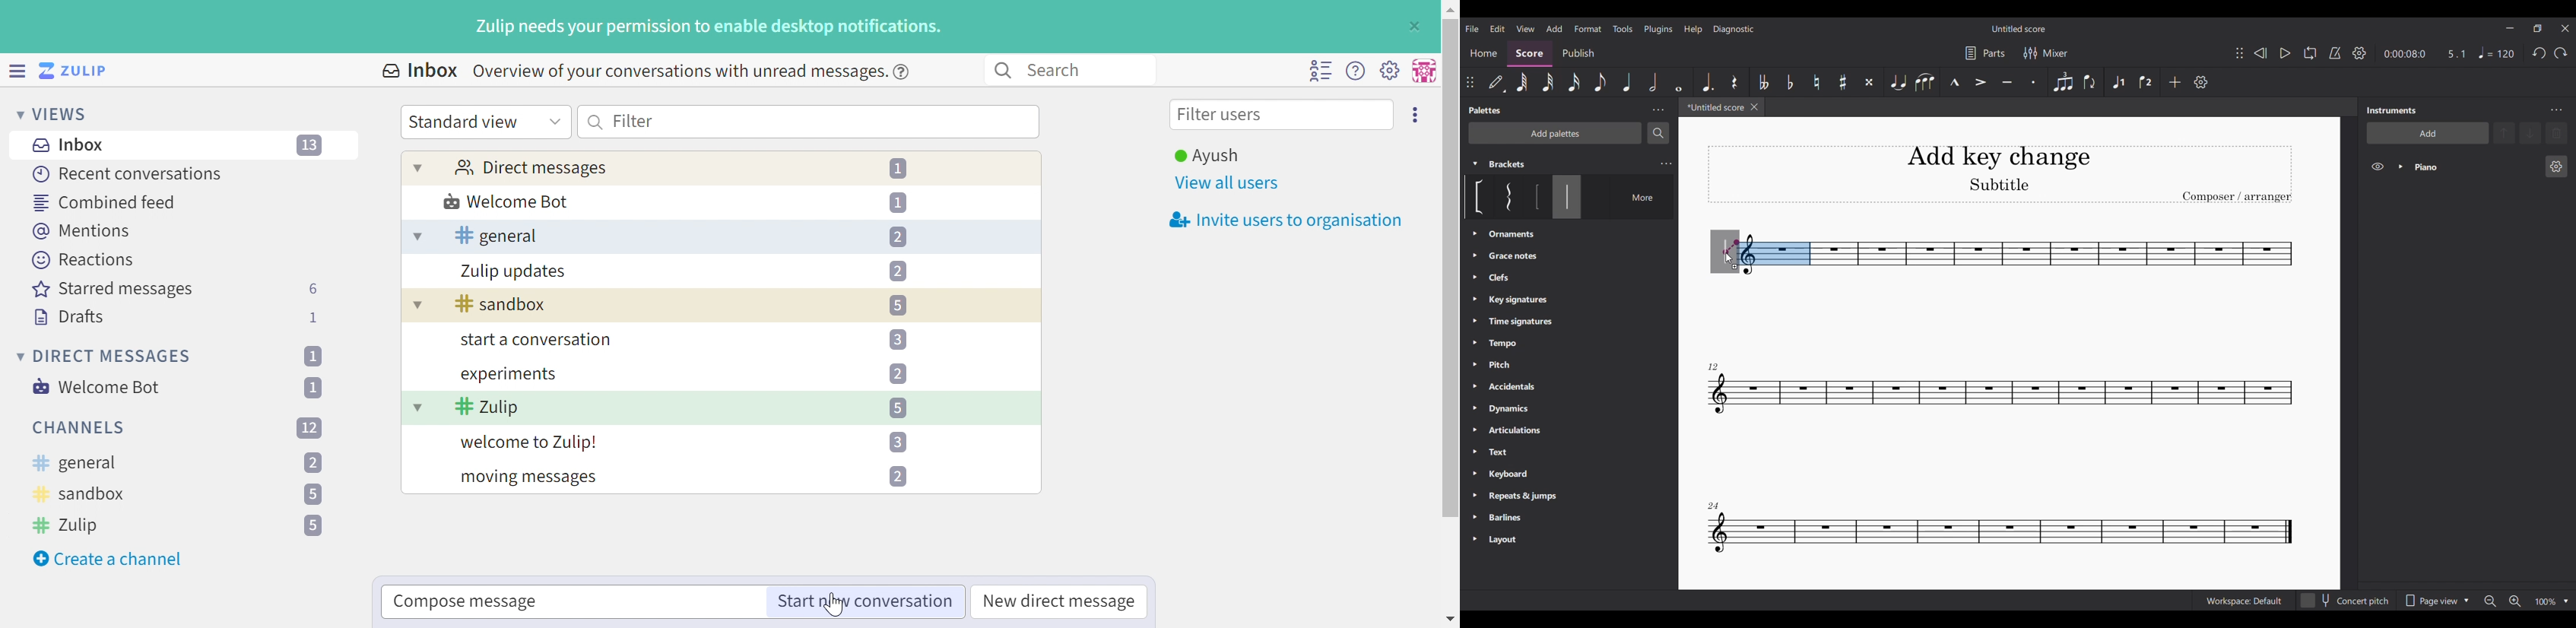 The height and width of the screenshot is (644, 2576). What do you see at coordinates (901, 169) in the screenshot?
I see `1` at bounding box center [901, 169].